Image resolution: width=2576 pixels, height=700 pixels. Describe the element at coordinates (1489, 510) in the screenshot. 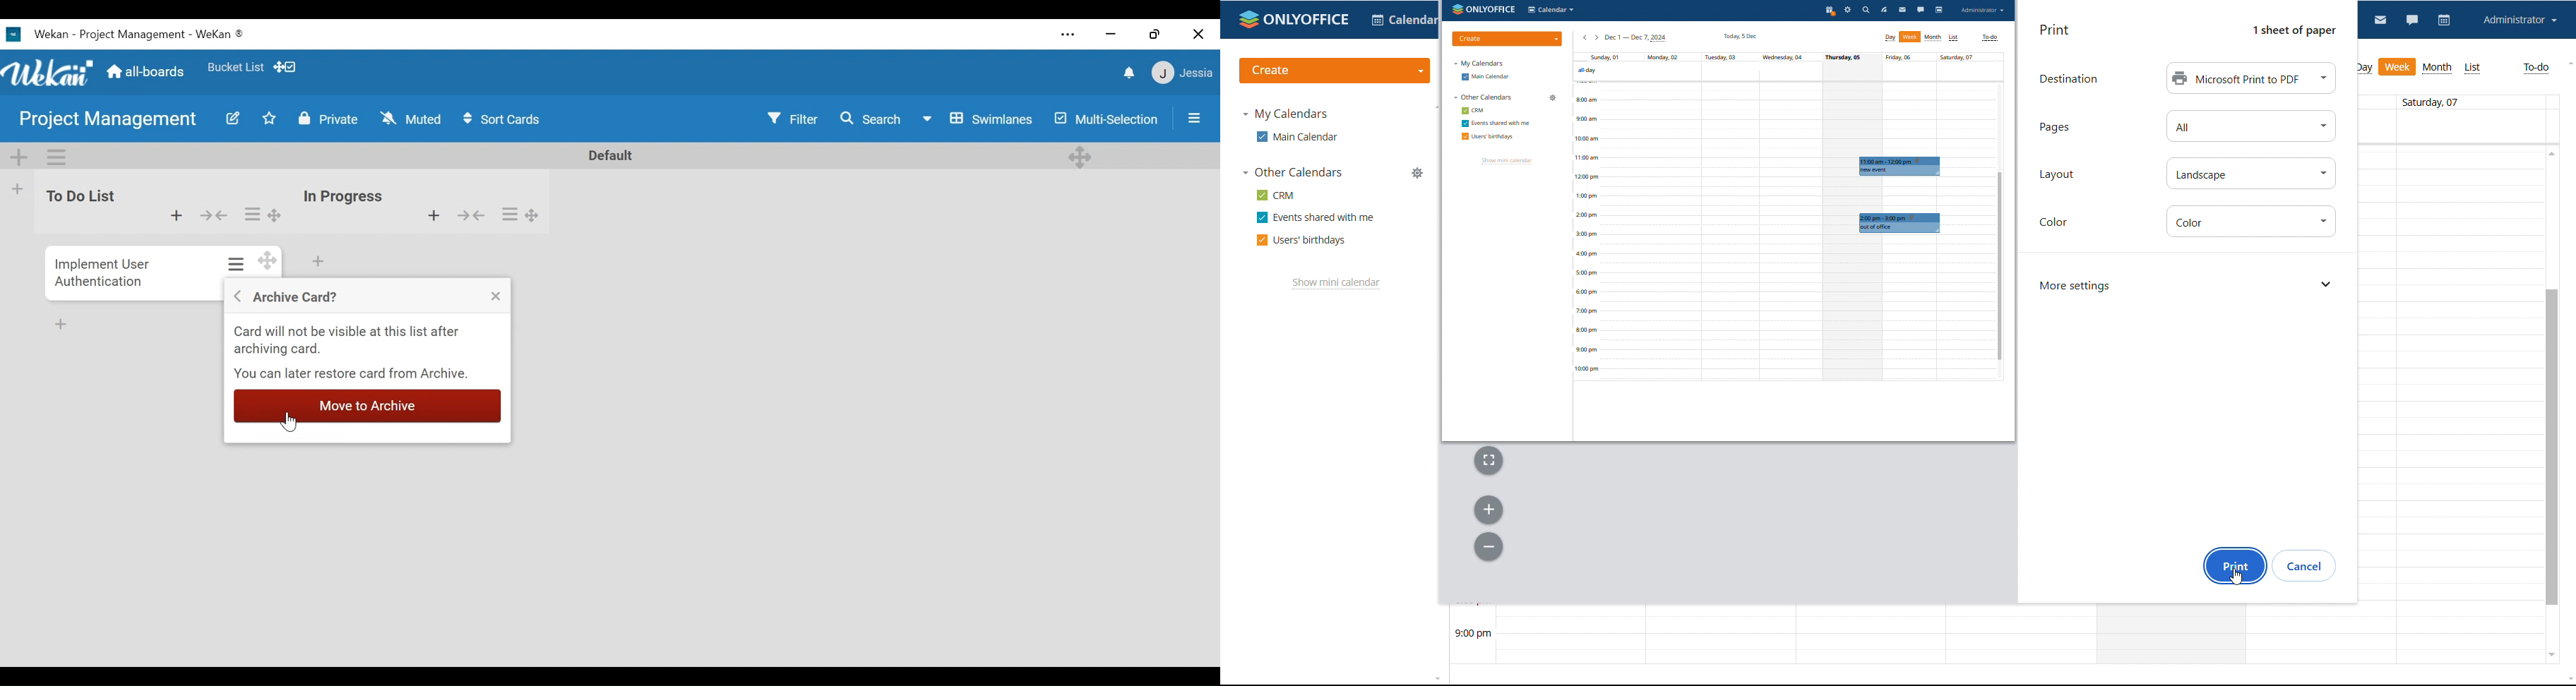

I see `zoom in` at that location.